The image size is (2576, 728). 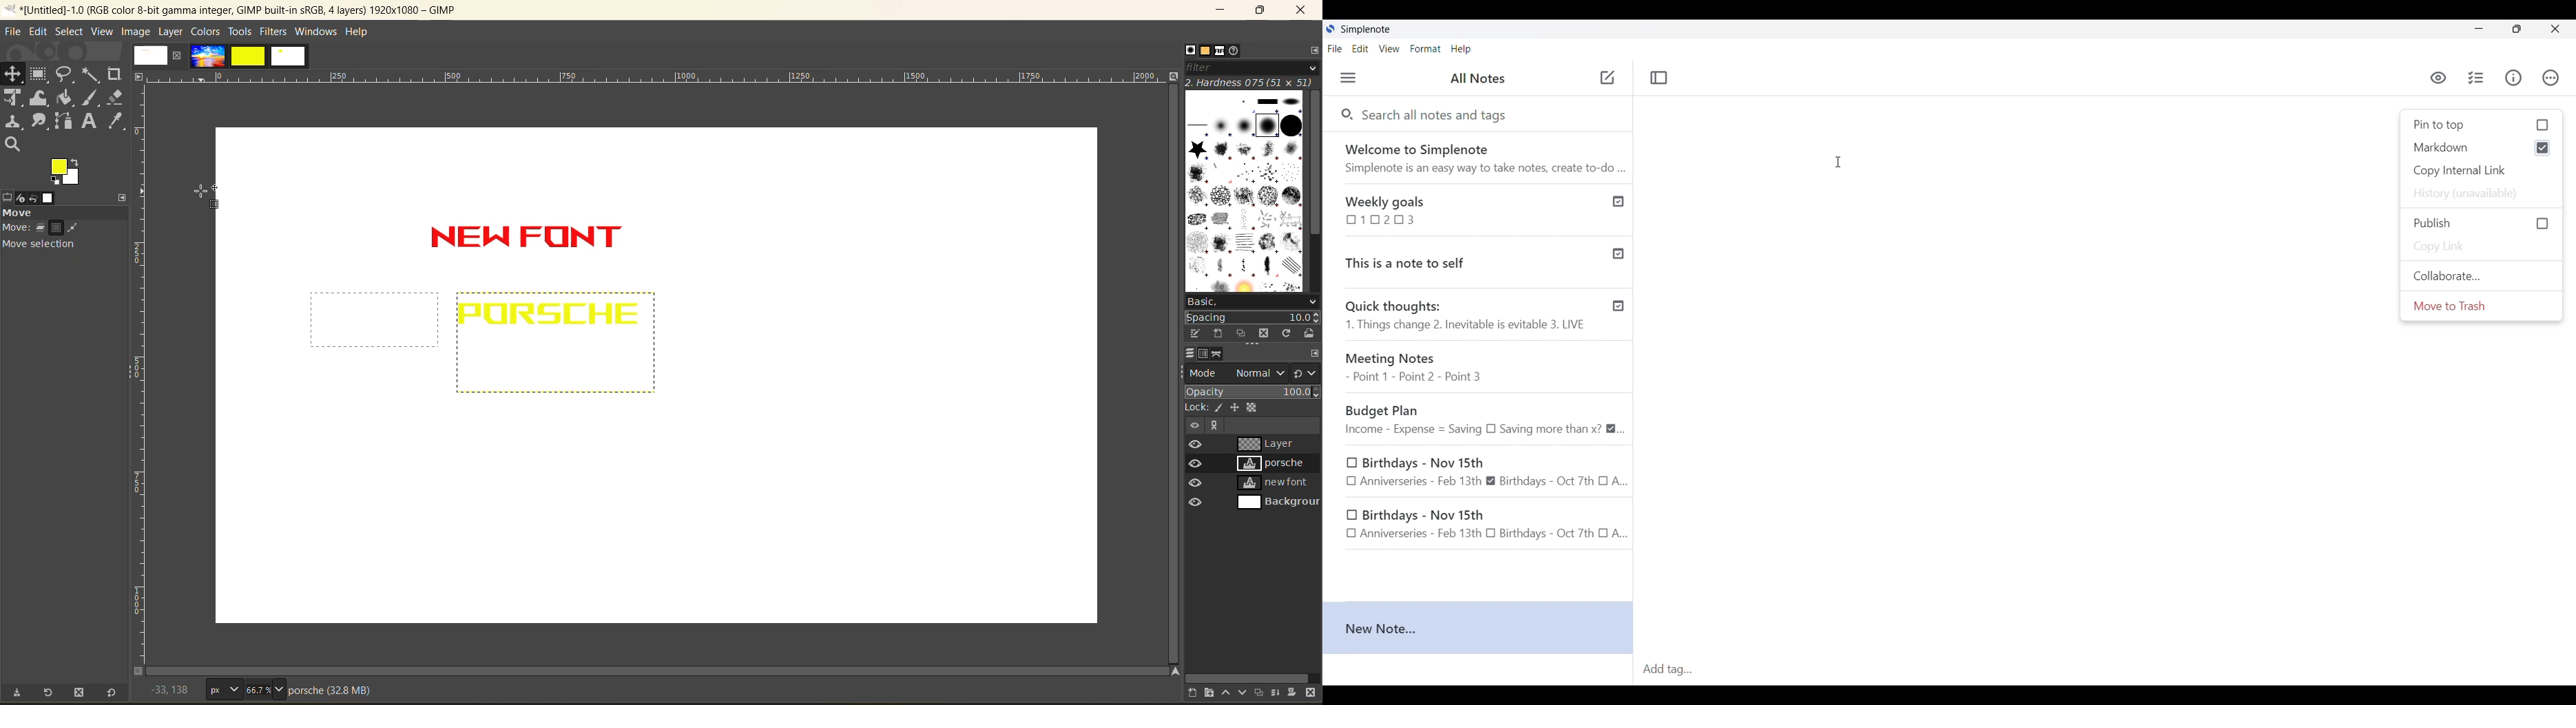 What do you see at coordinates (1257, 12) in the screenshot?
I see `maximize` at bounding box center [1257, 12].